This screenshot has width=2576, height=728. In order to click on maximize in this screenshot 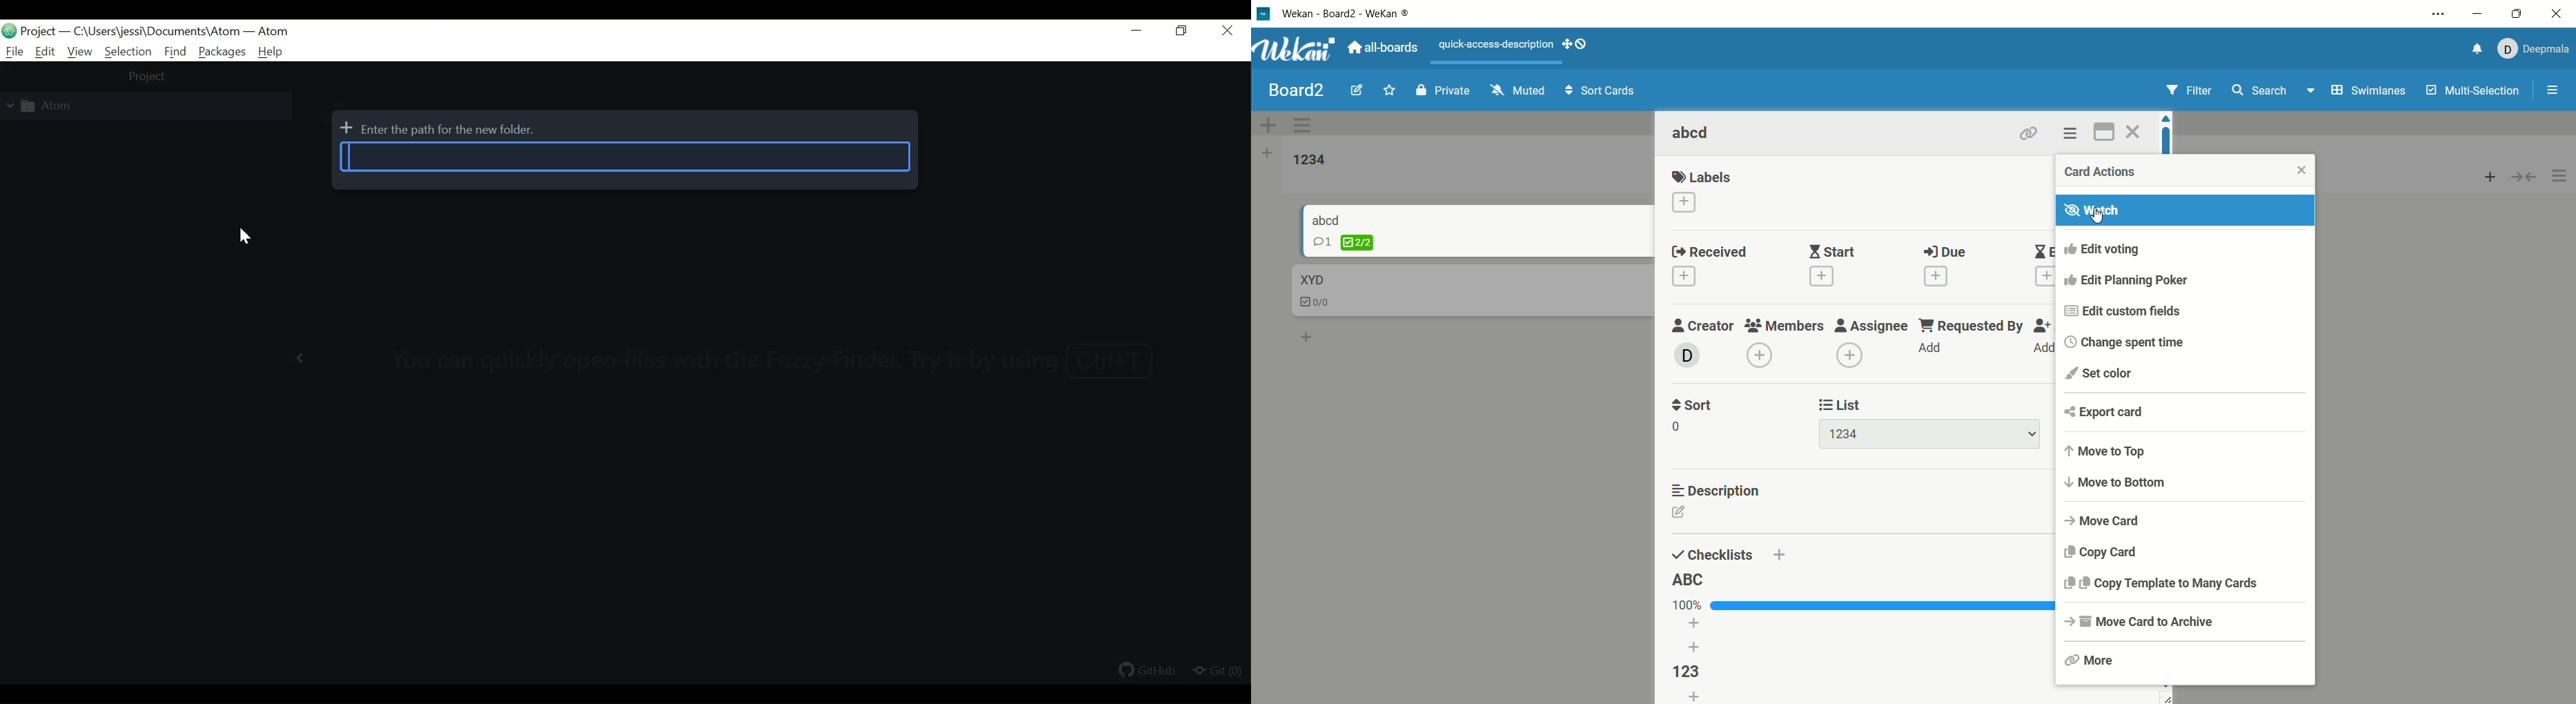, I will do `click(2516, 12)`.